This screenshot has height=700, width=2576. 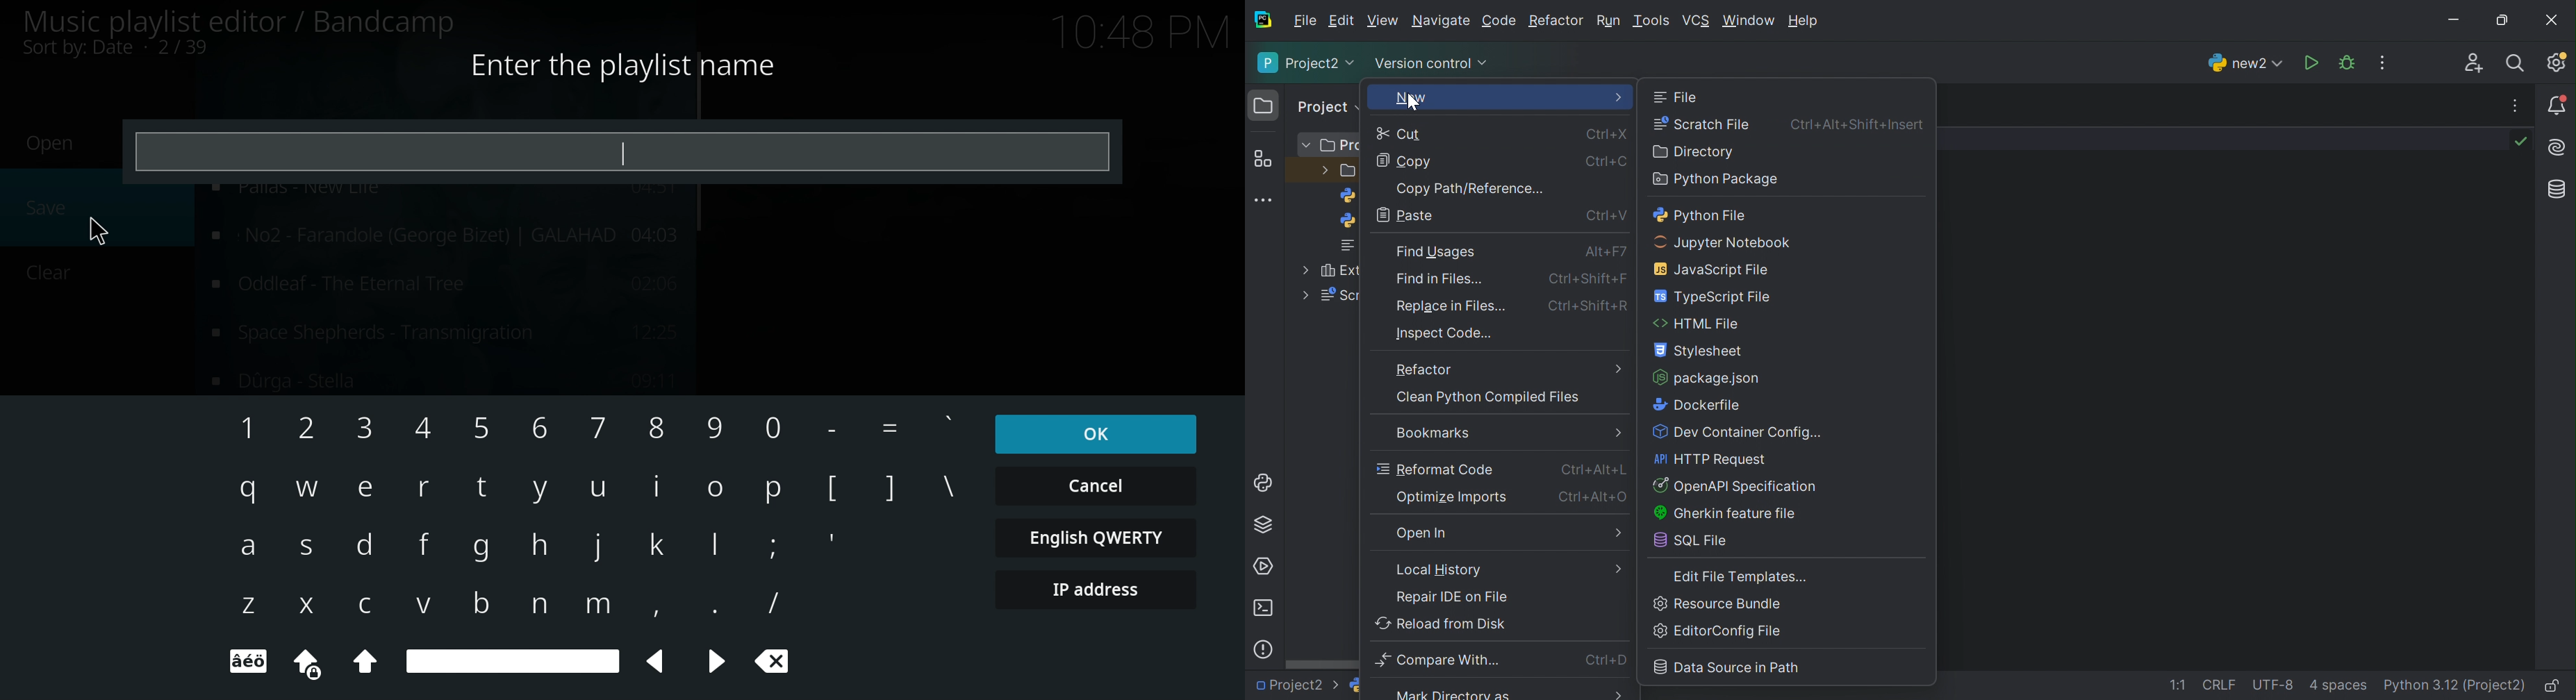 I want to click on Recent file, tab actions, and more, so click(x=2517, y=106).